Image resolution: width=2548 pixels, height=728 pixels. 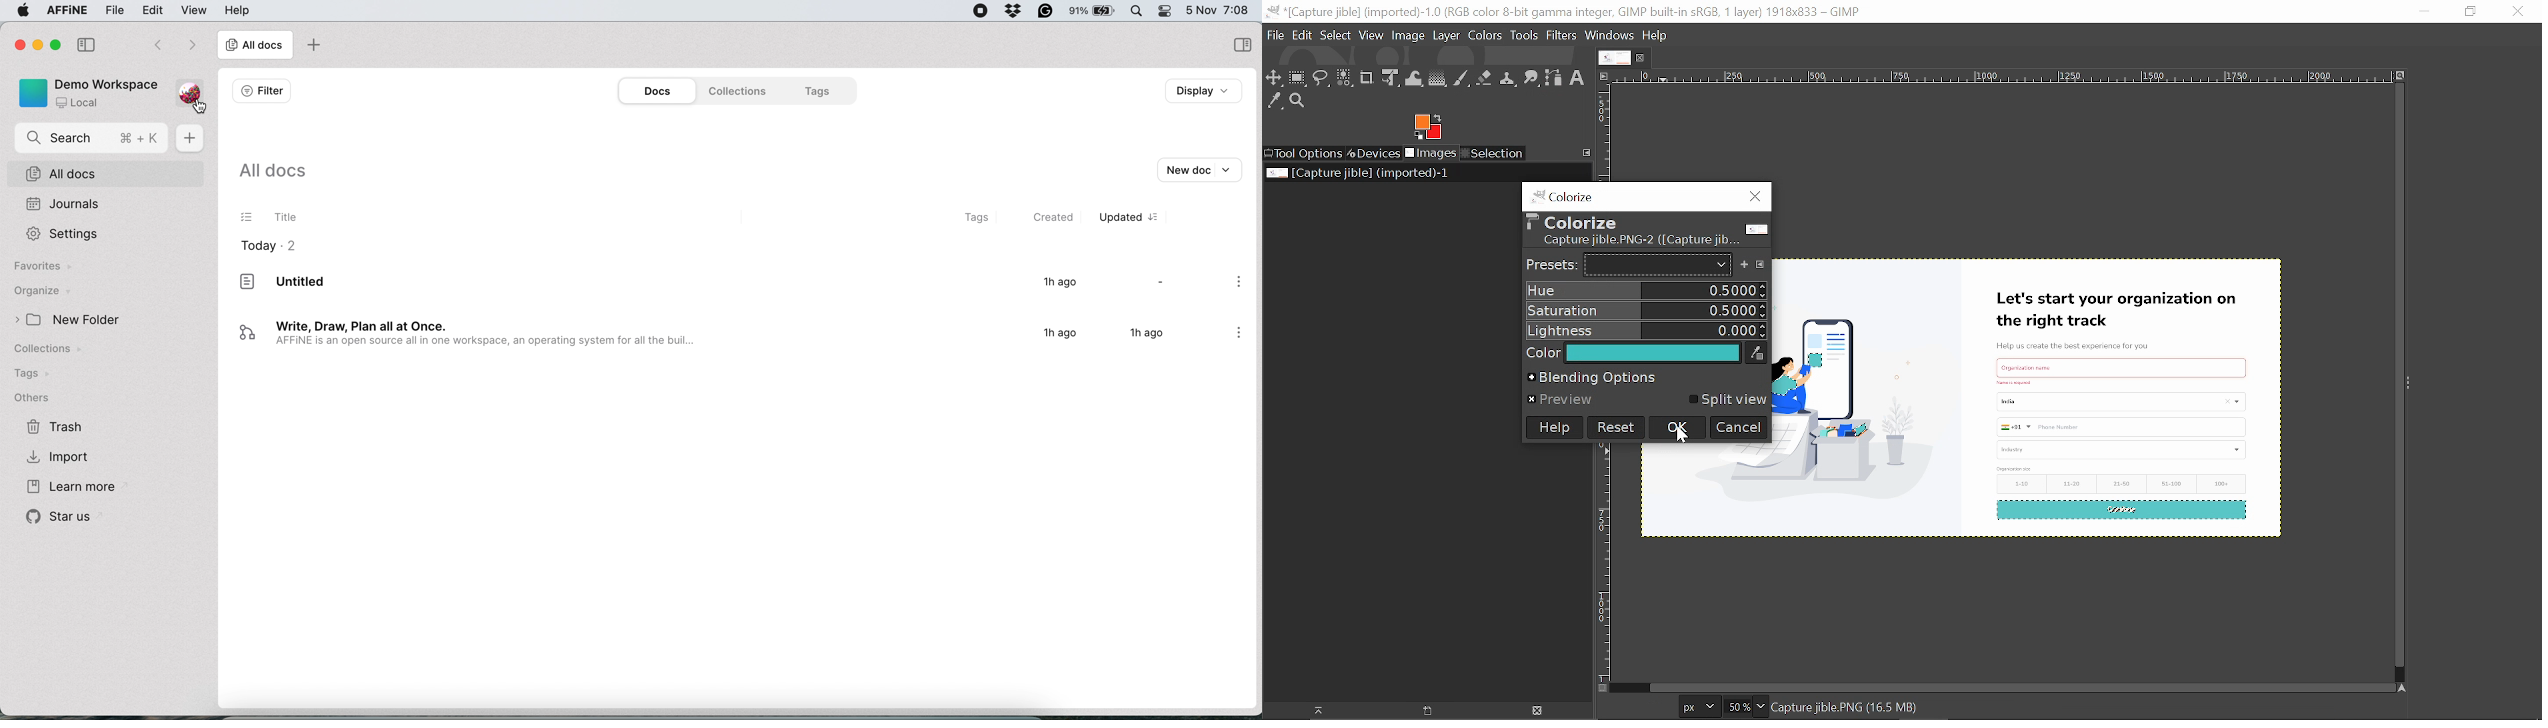 I want to click on new doc, so click(x=1206, y=168).